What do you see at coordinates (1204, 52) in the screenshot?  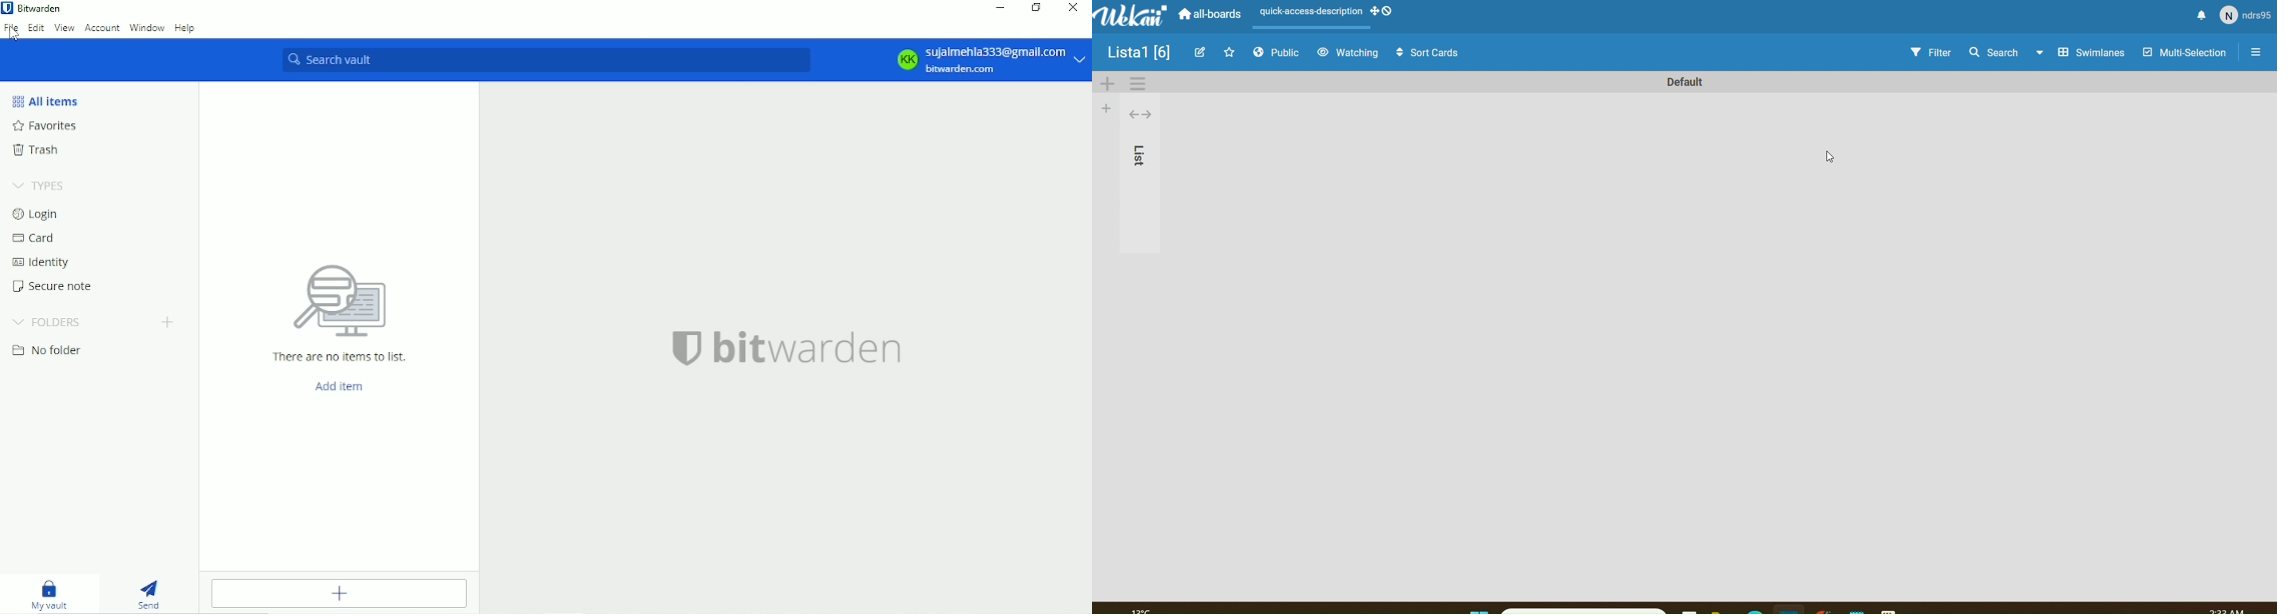 I see `Edit` at bounding box center [1204, 52].